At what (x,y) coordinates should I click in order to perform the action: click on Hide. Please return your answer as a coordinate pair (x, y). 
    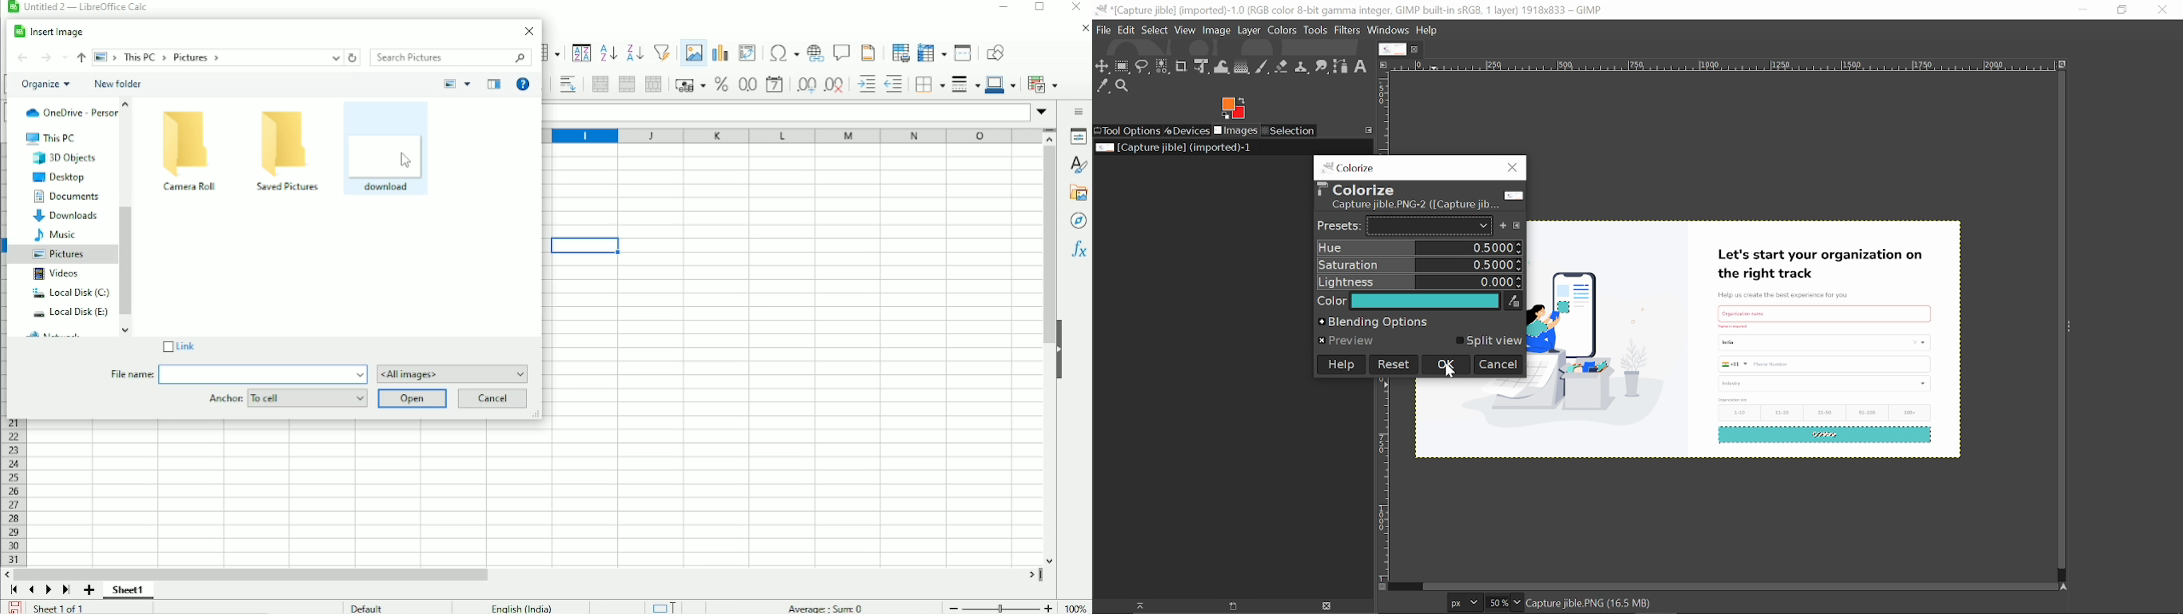
    Looking at the image, I should click on (1066, 349).